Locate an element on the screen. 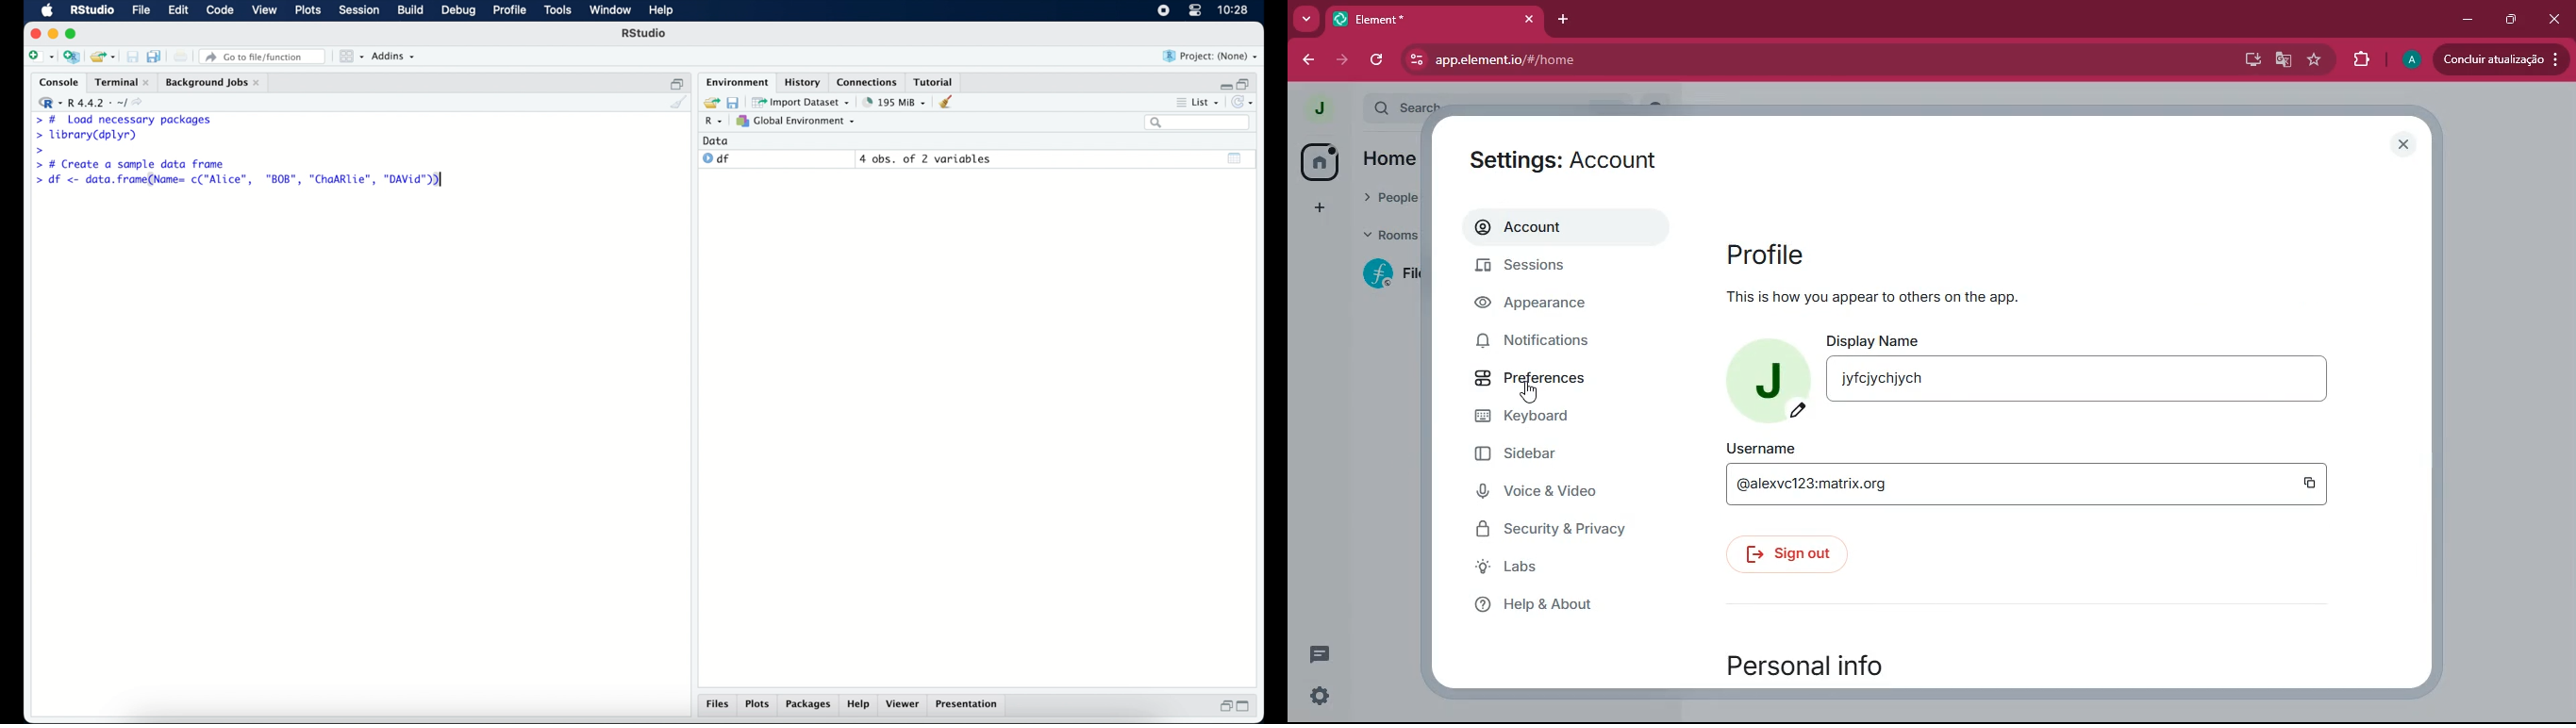  viewer is located at coordinates (906, 705).